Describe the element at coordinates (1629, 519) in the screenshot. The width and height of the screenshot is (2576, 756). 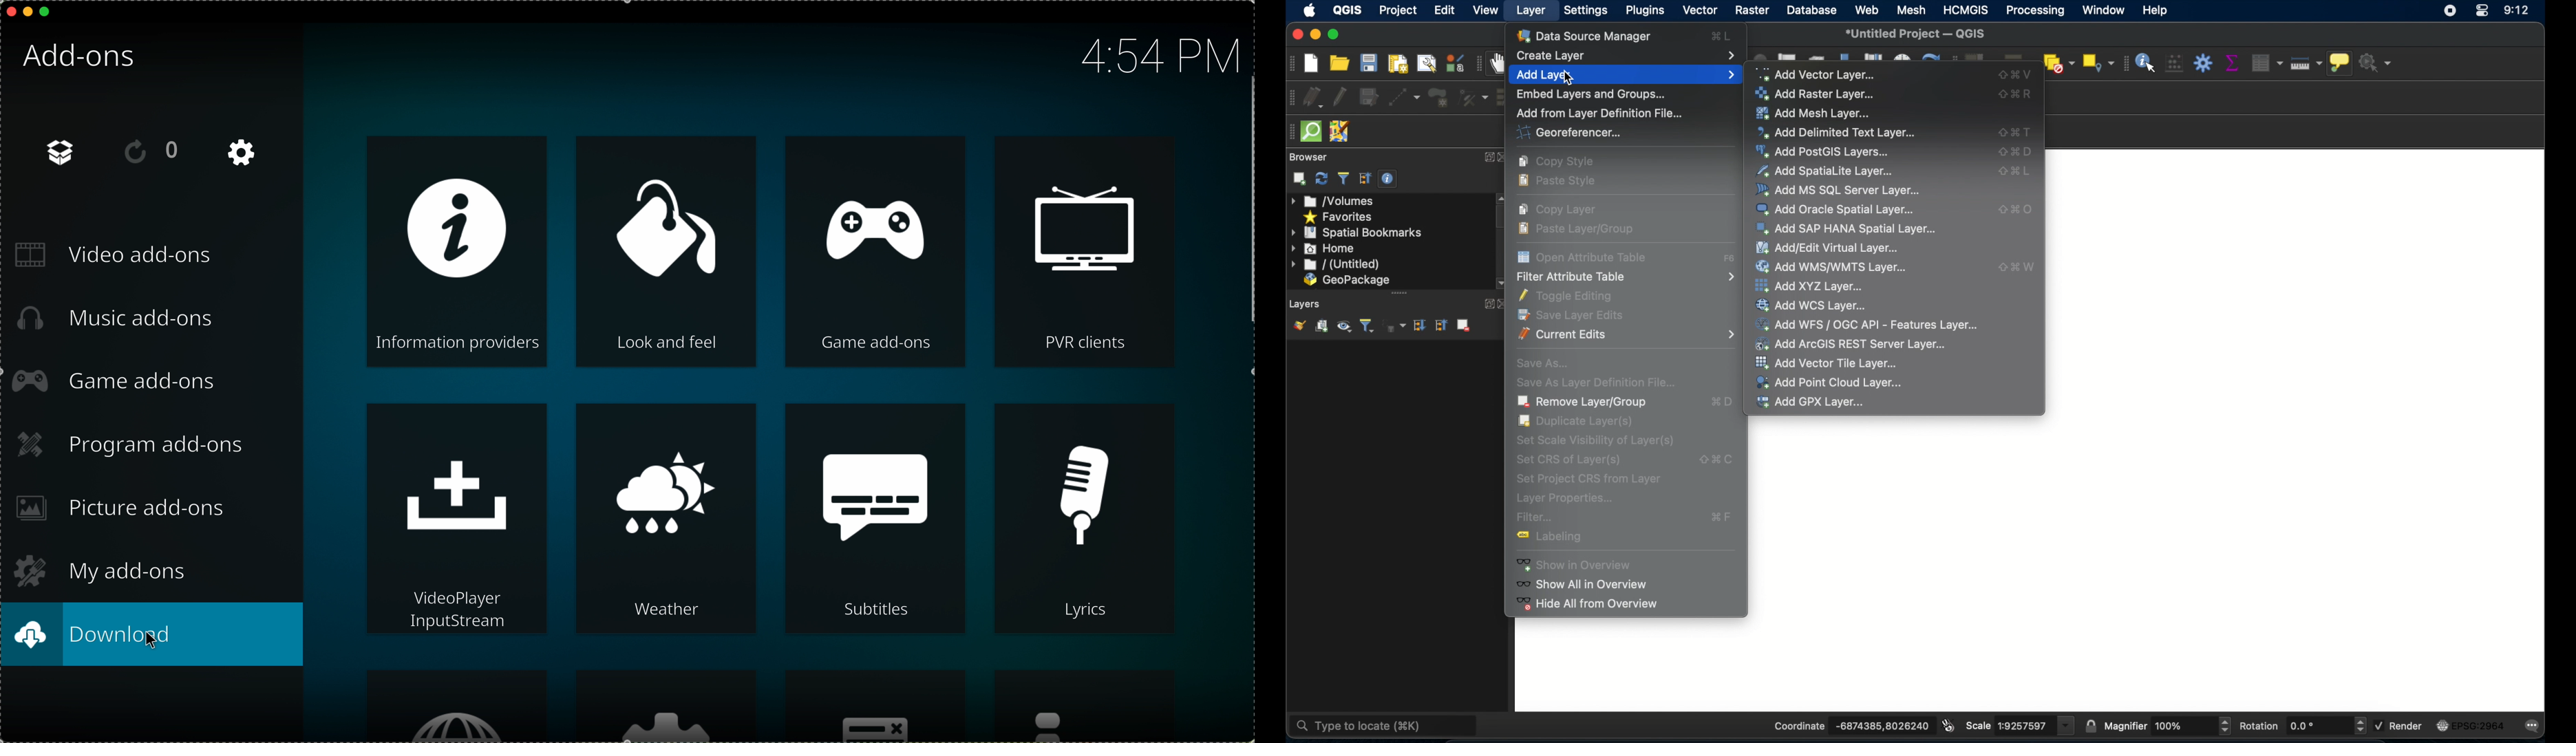
I see `Filter...` at that location.